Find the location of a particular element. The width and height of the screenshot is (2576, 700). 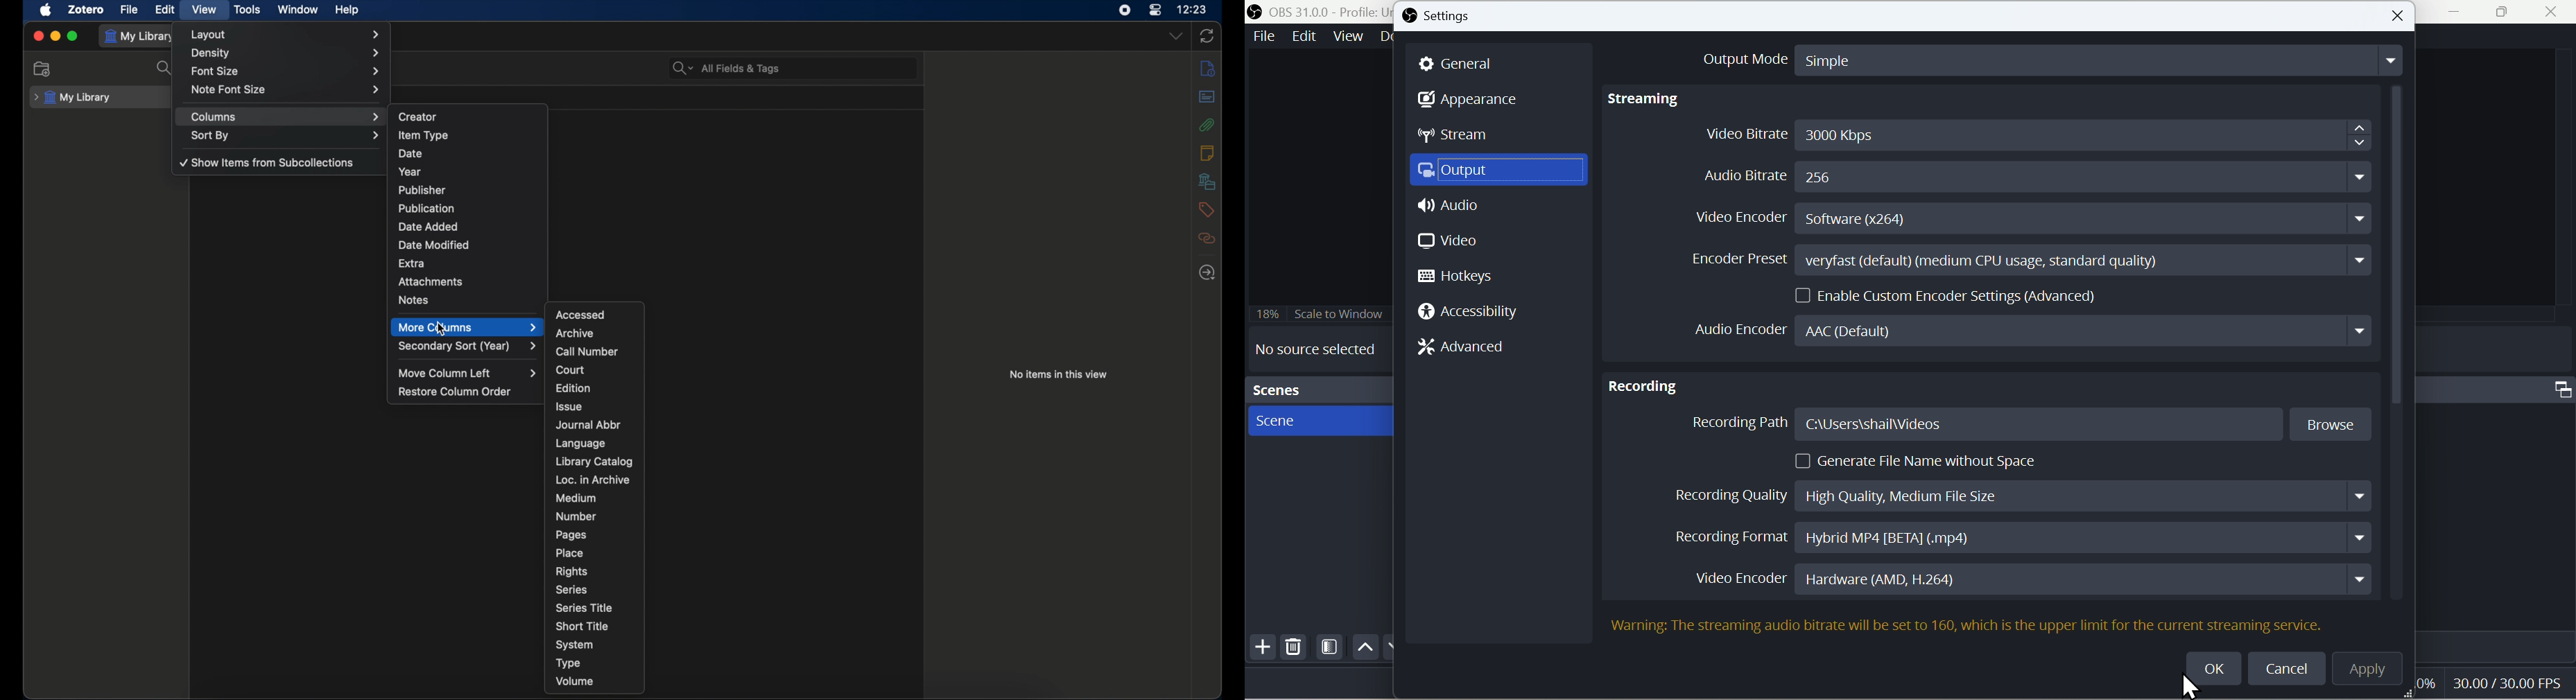

density is located at coordinates (287, 53).